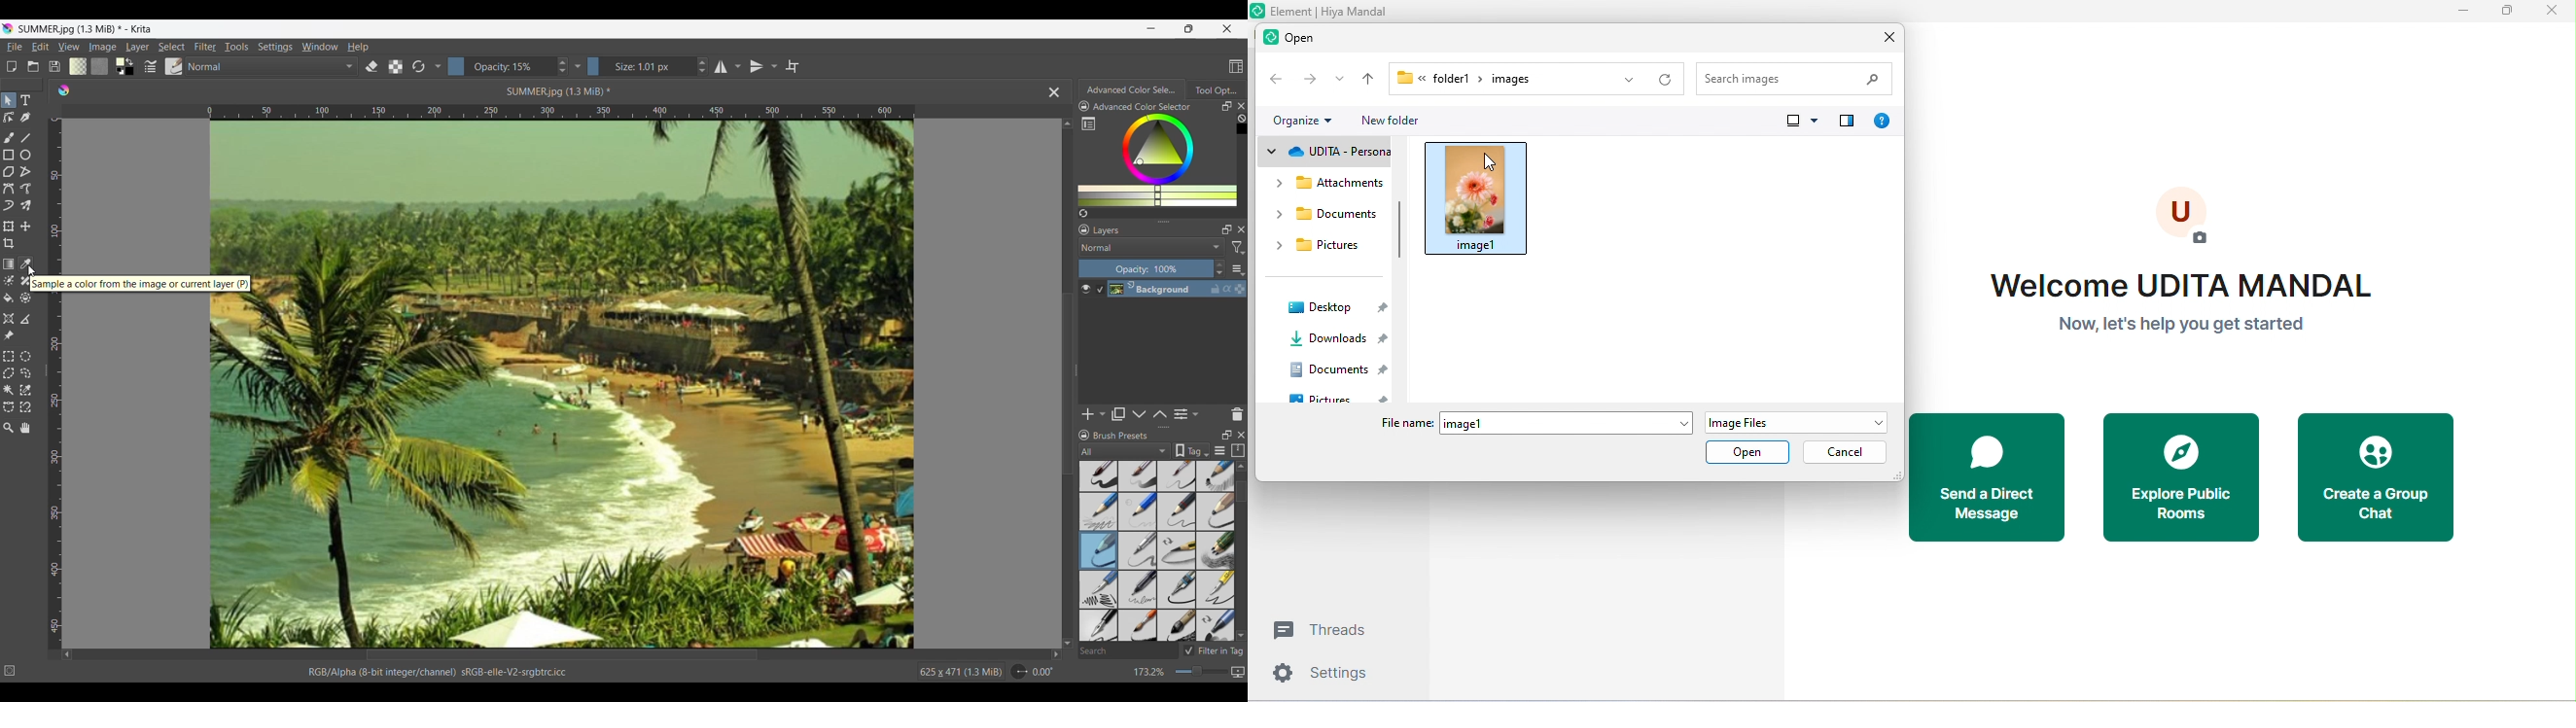  I want to click on Contiguous selection tool, so click(8, 391).